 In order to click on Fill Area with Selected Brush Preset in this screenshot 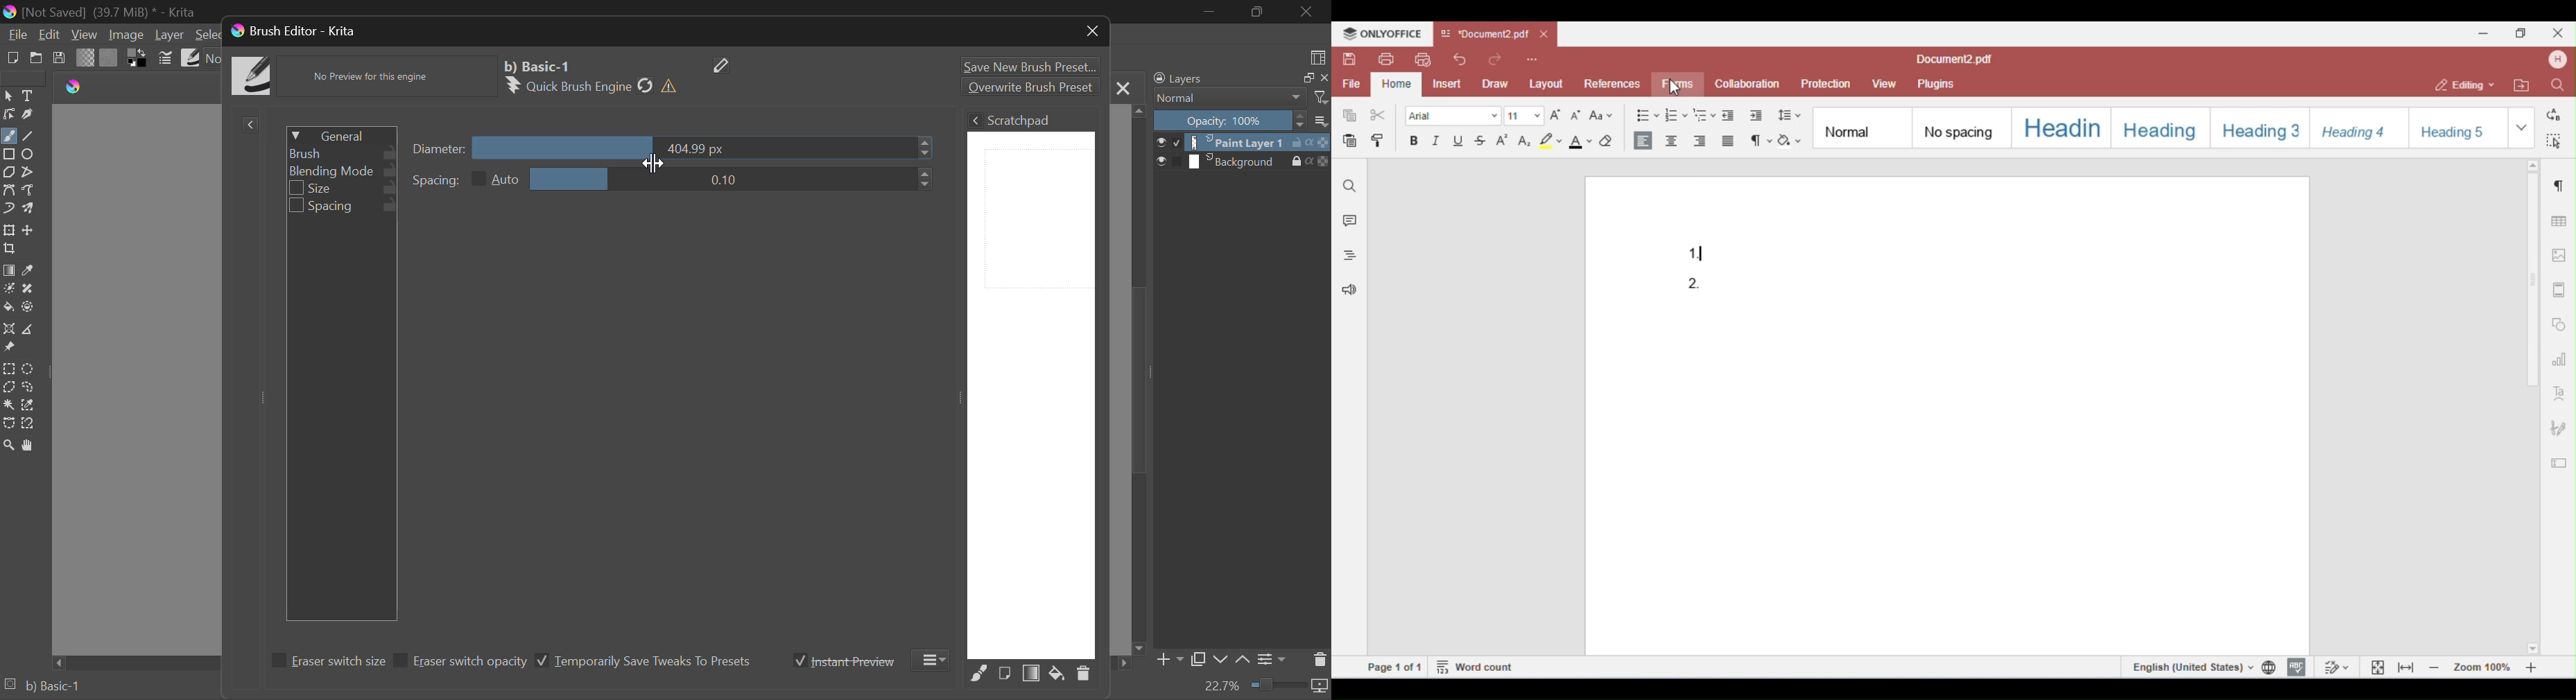, I will do `click(979, 674)`.